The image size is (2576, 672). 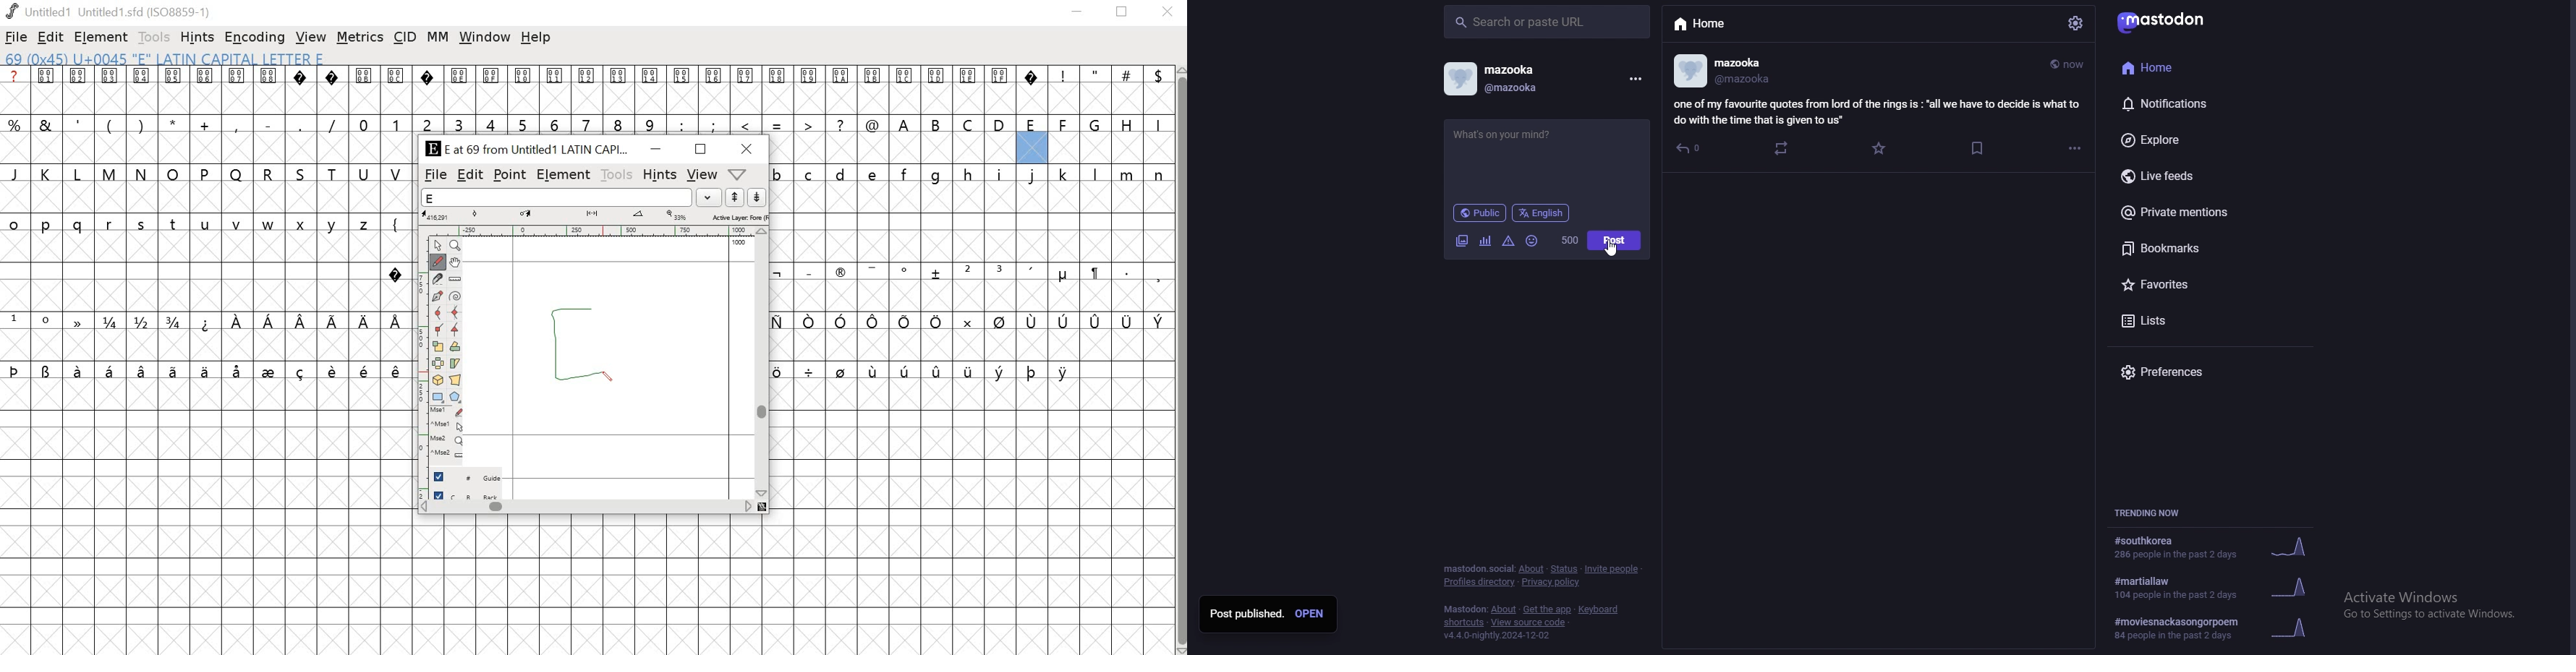 I want to click on preference, so click(x=2174, y=372).